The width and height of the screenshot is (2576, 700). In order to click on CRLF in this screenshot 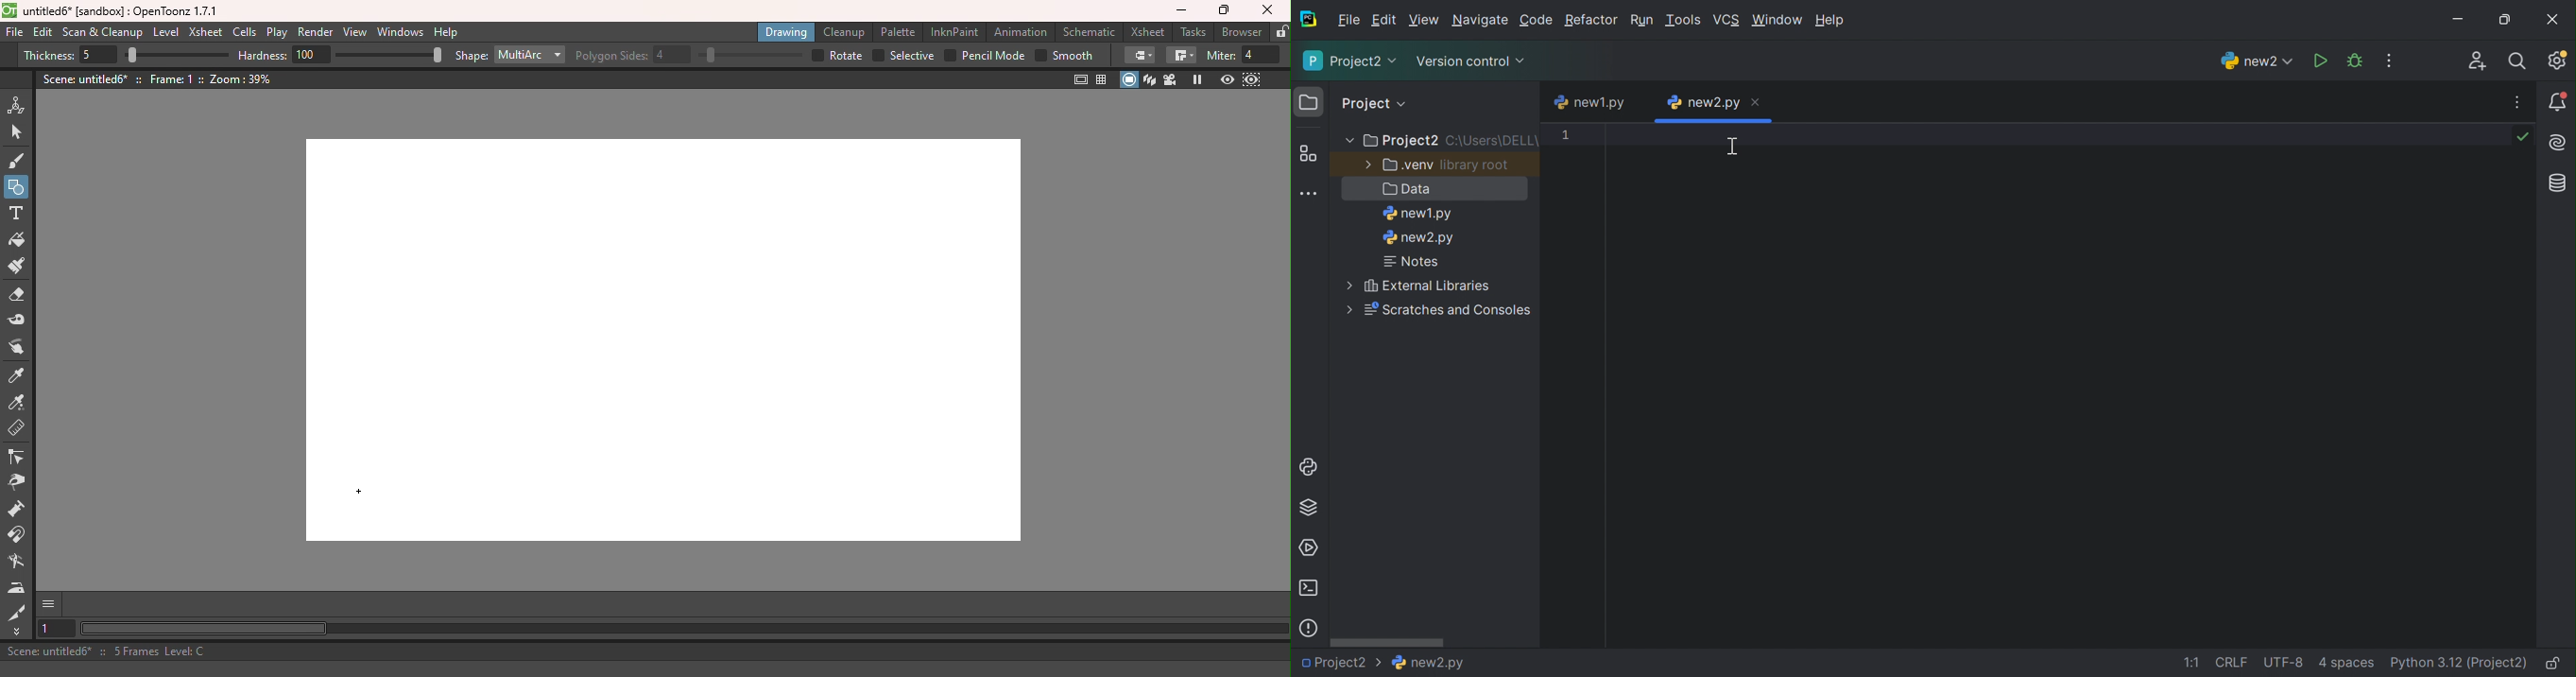, I will do `click(2233, 662)`.